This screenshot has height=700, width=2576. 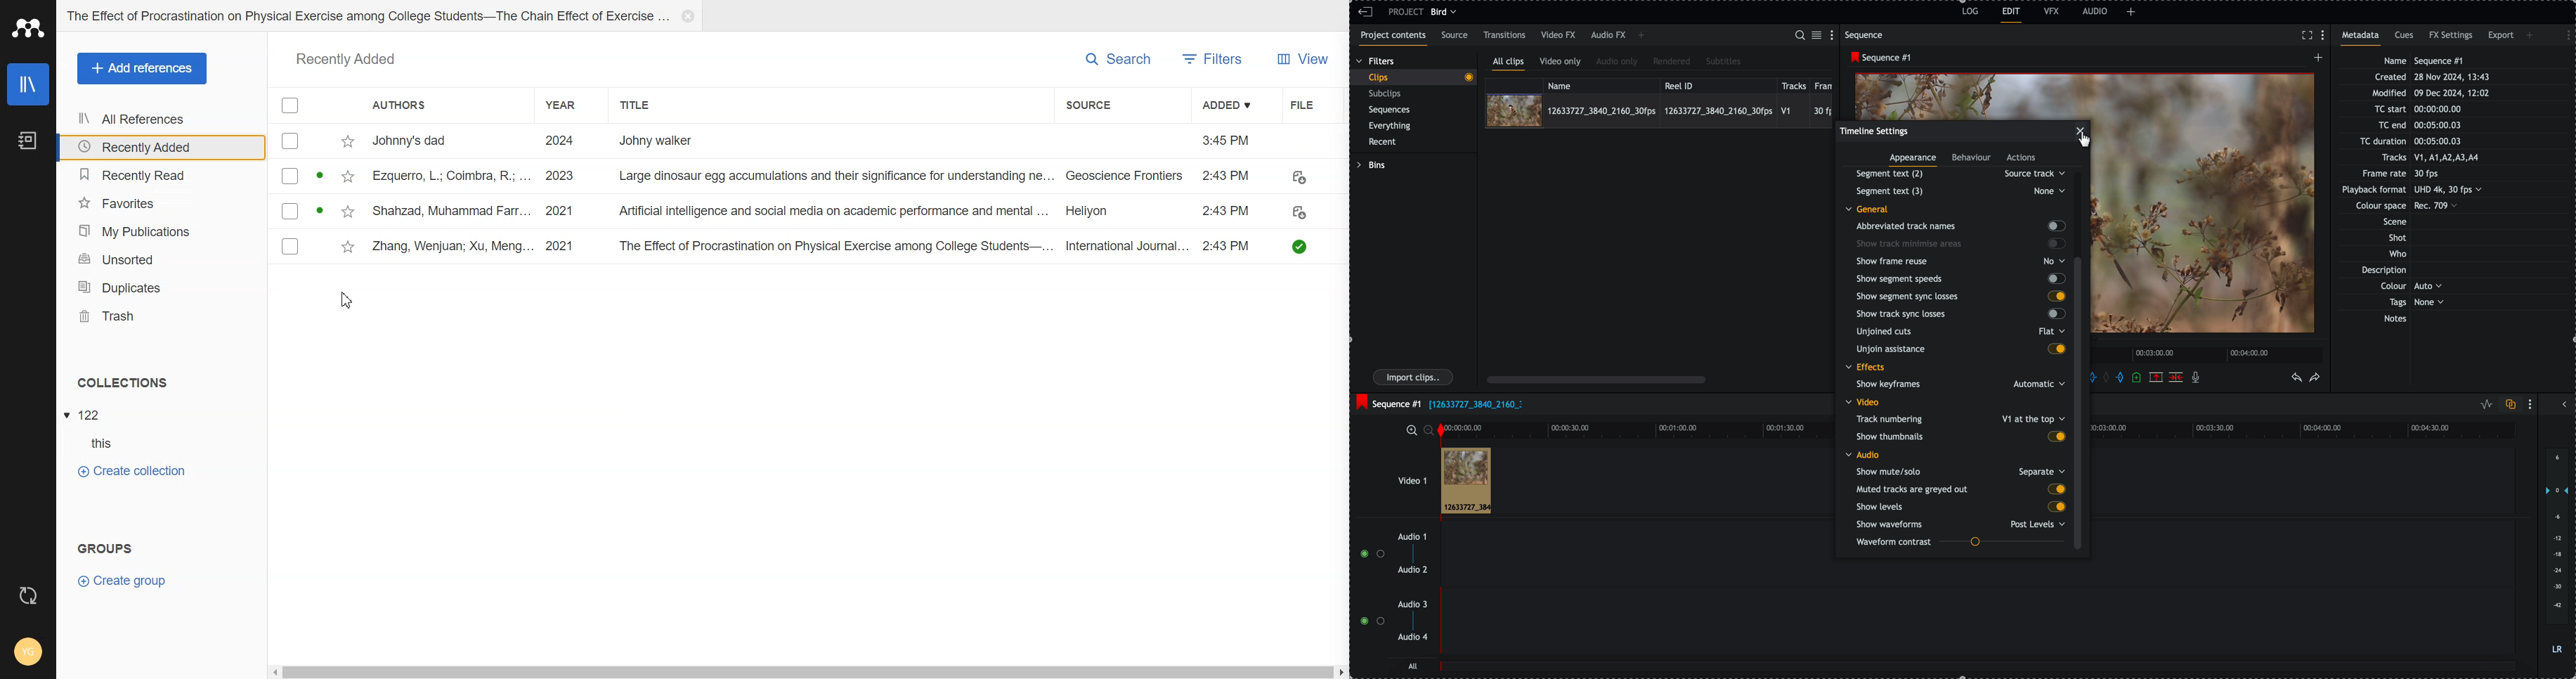 What do you see at coordinates (1563, 63) in the screenshot?
I see `video only` at bounding box center [1563, 63].